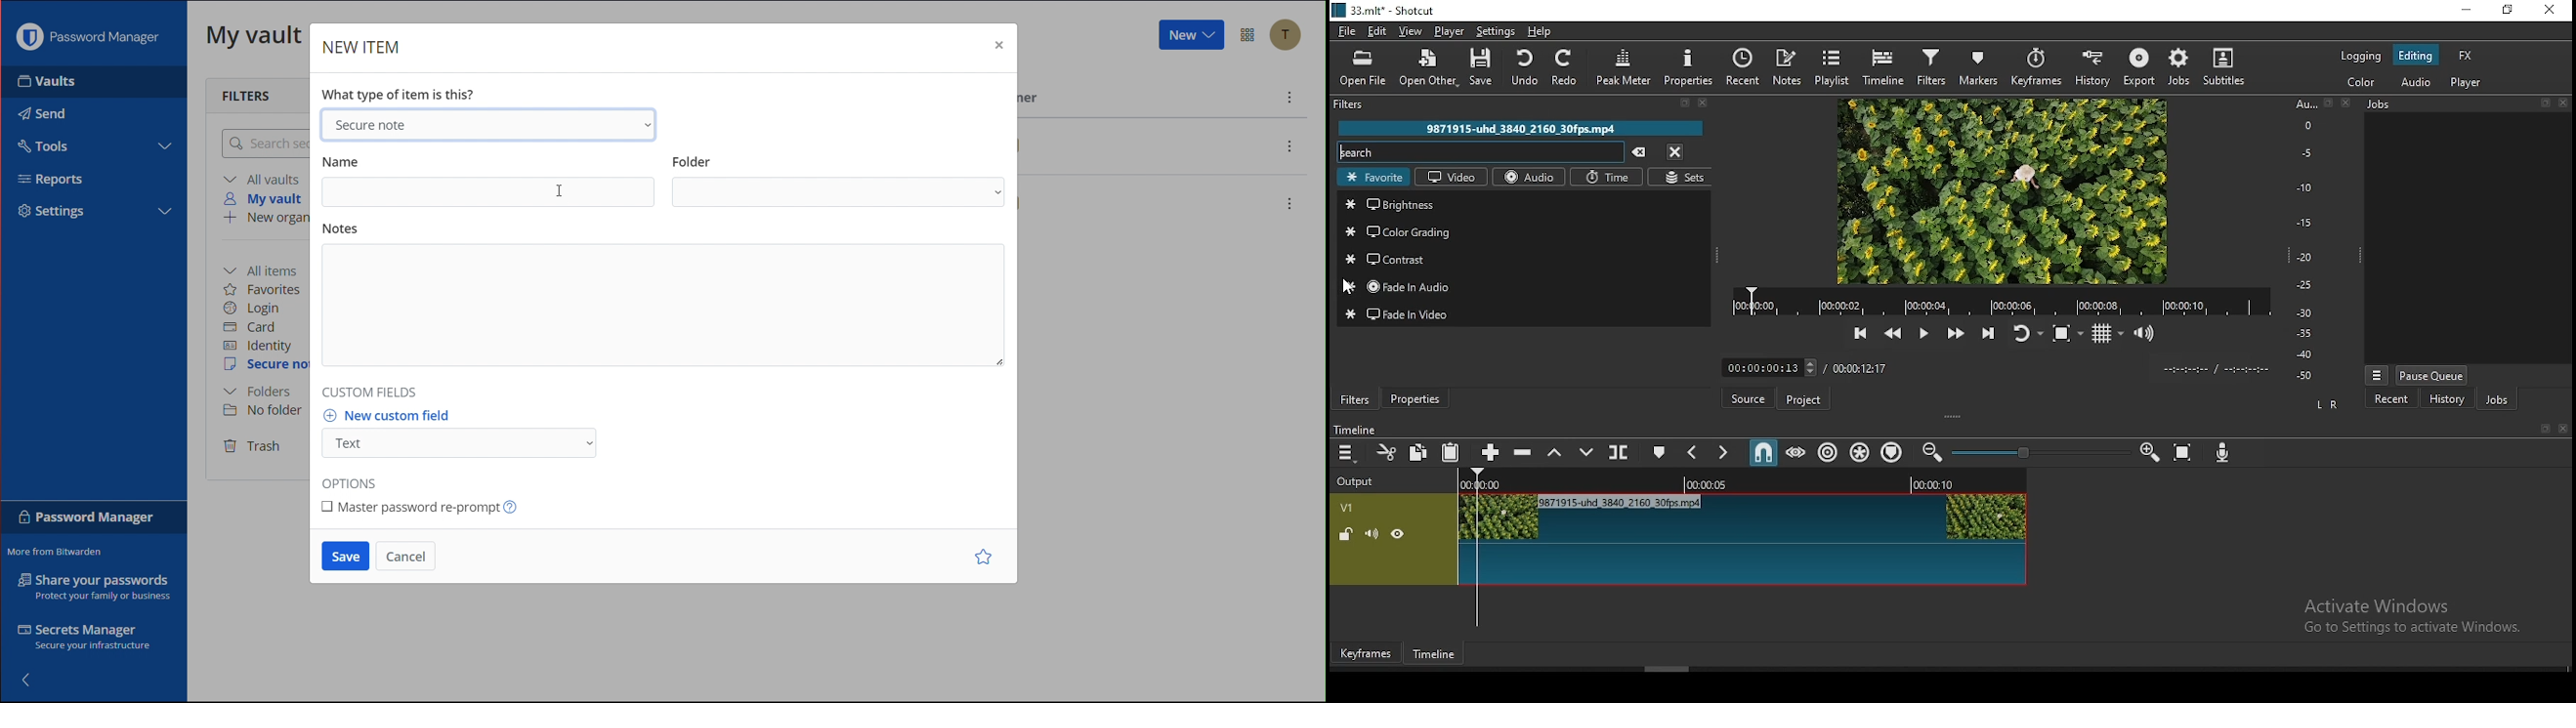 This screenshot has height=728, width=2576. What do you see at coordinates (1340, 12) in the screenshot?
I see `logo` at bounding box center [1340, 12].